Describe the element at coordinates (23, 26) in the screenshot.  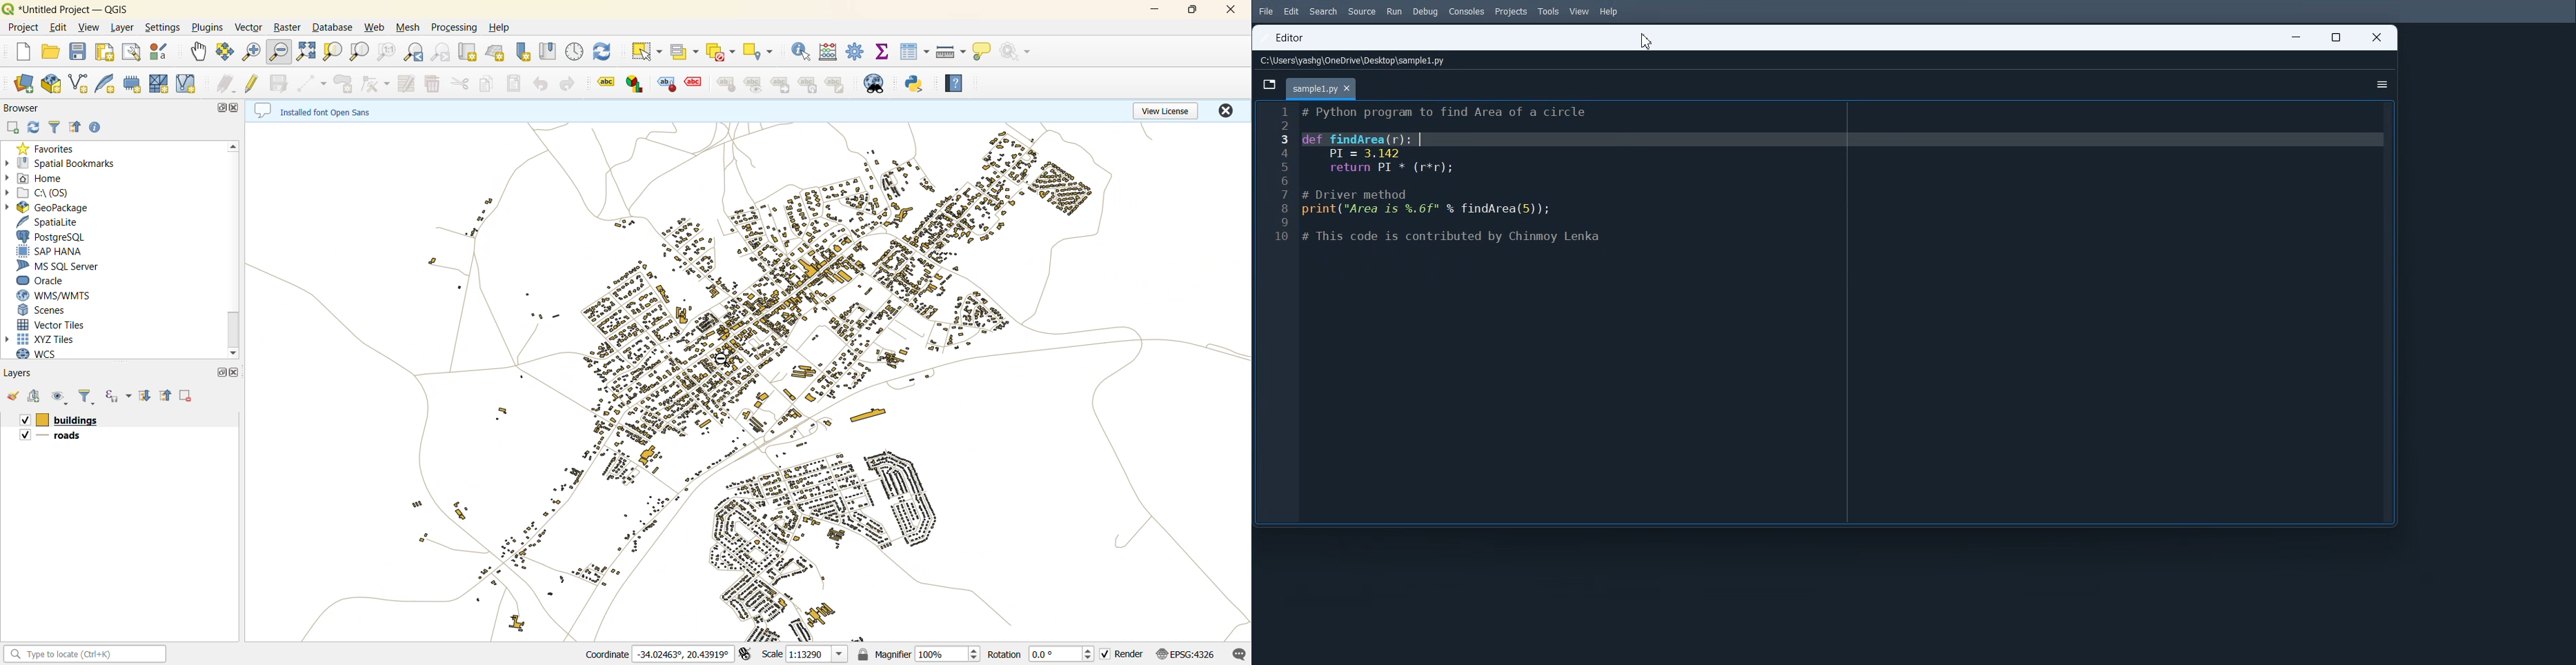
I see `project` at that location.